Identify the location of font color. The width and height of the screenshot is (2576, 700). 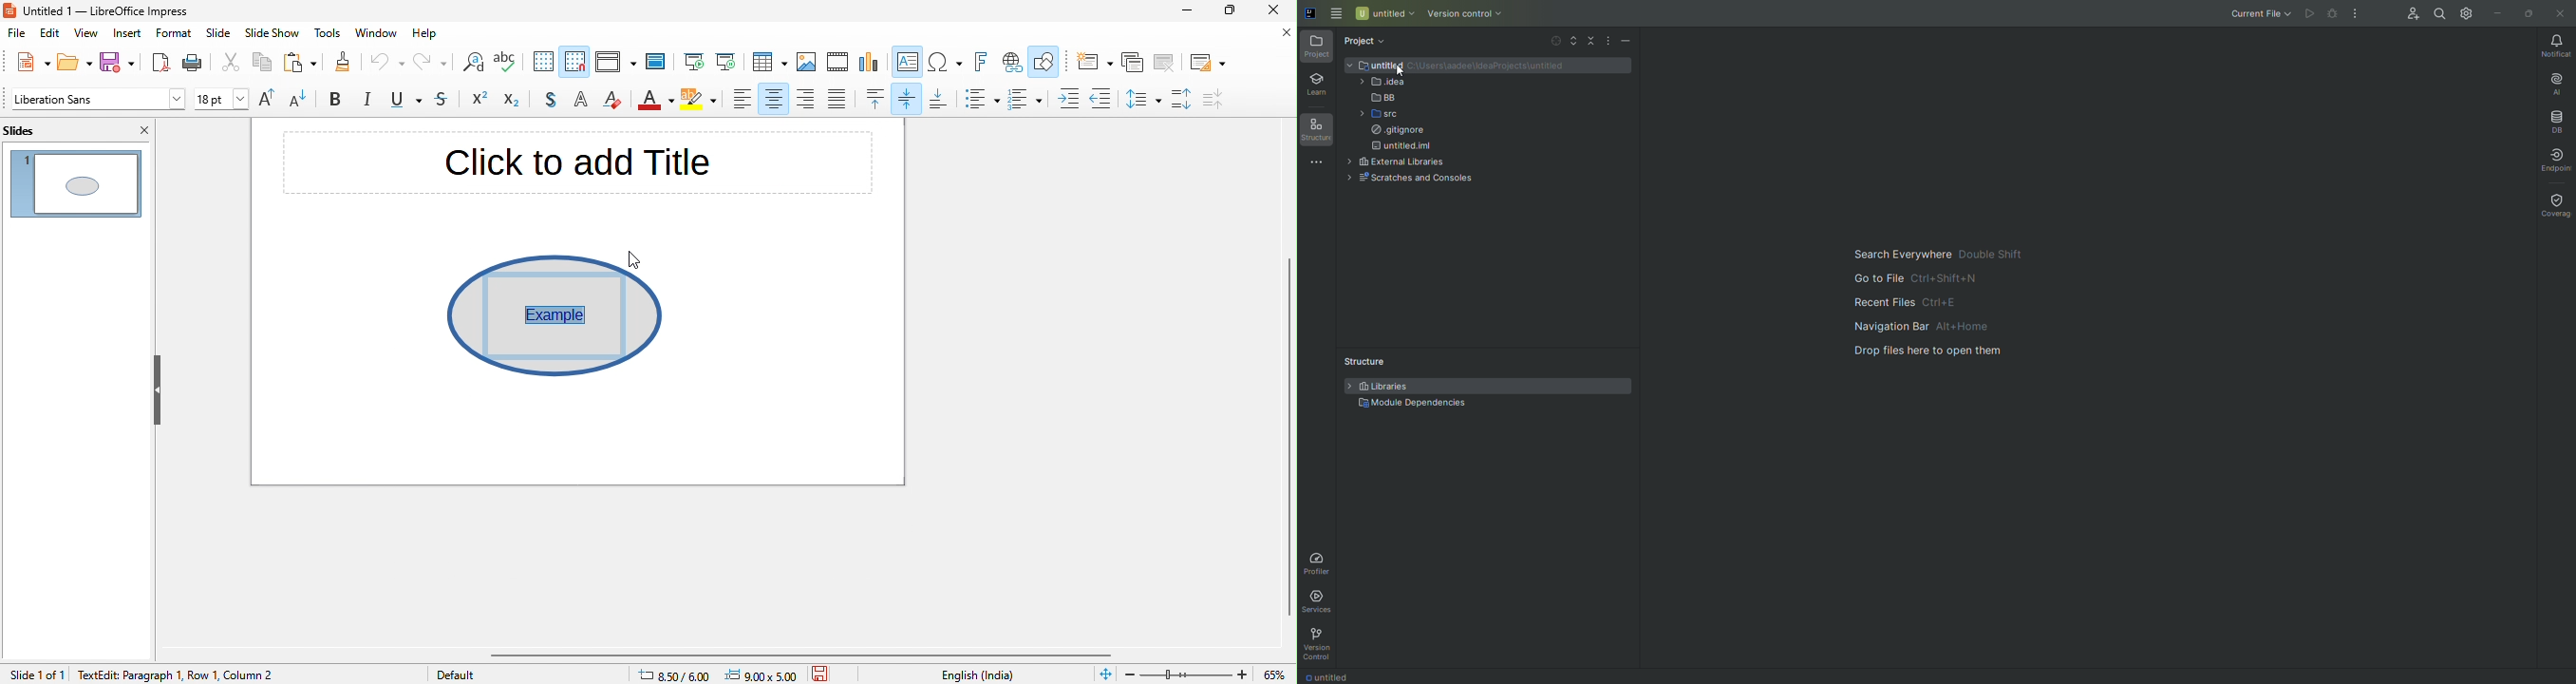
(656, 102).